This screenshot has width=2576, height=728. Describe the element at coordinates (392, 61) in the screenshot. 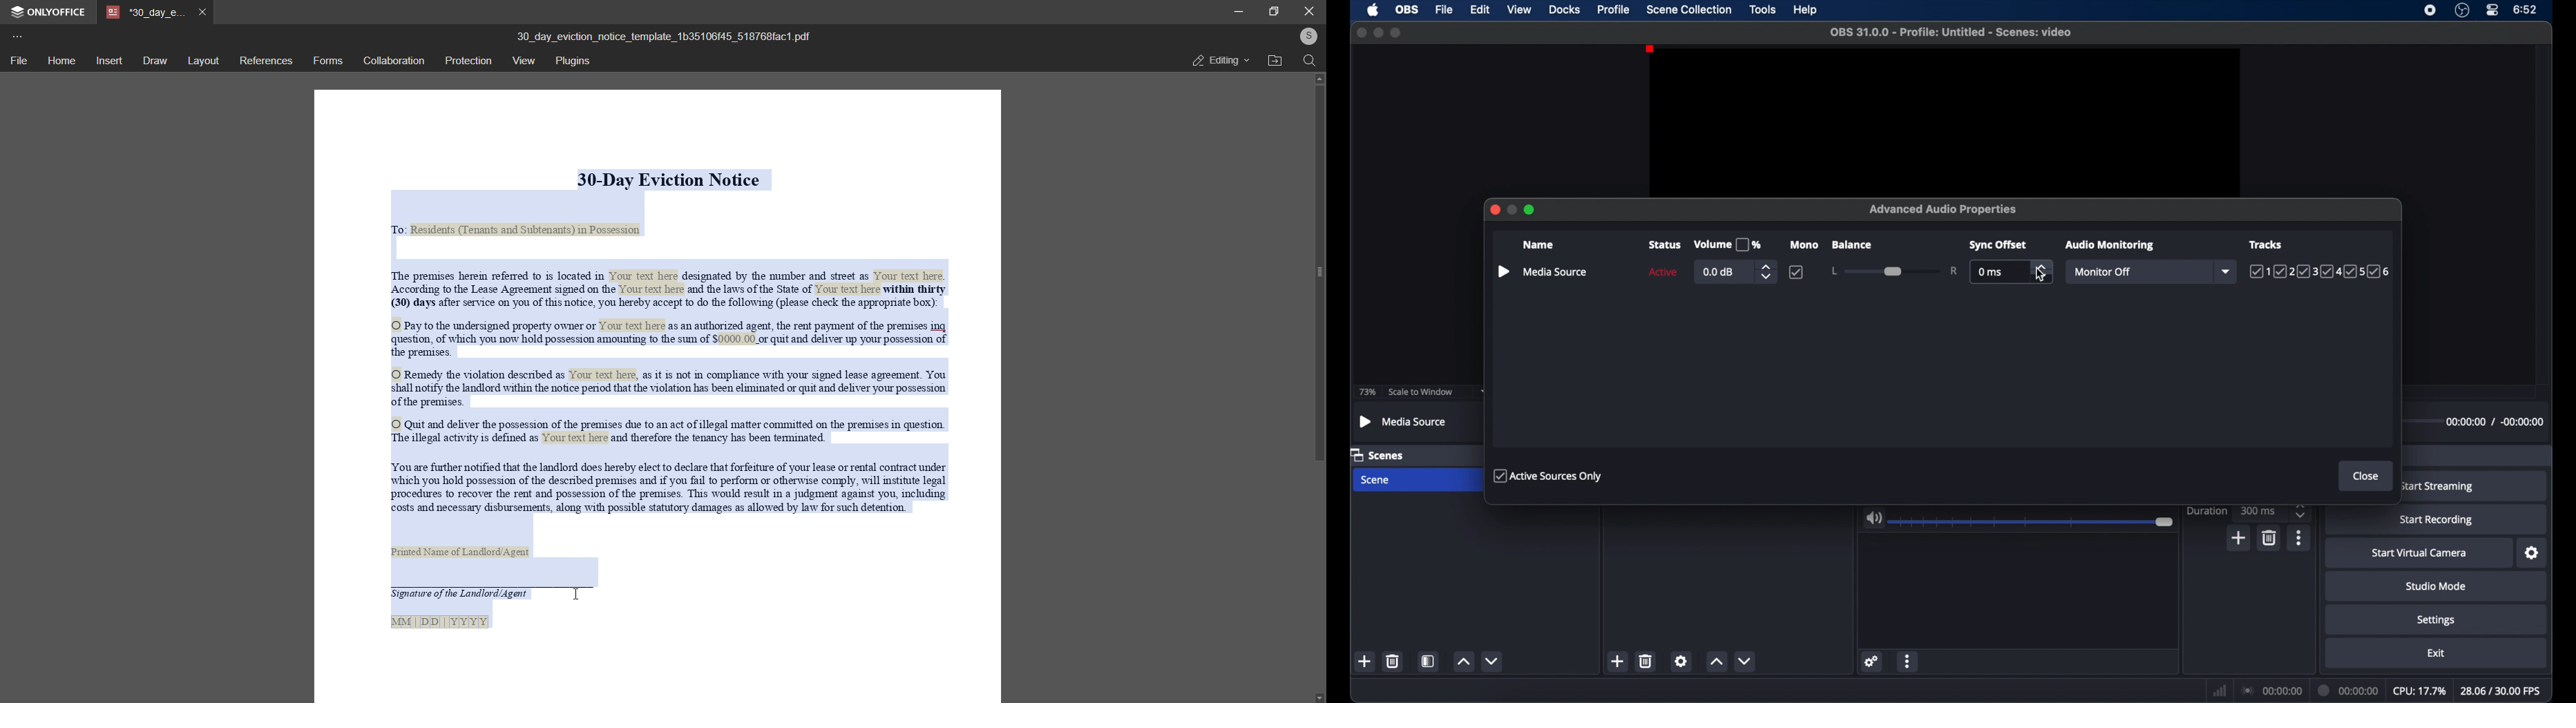

I see `collaboration` at that location.